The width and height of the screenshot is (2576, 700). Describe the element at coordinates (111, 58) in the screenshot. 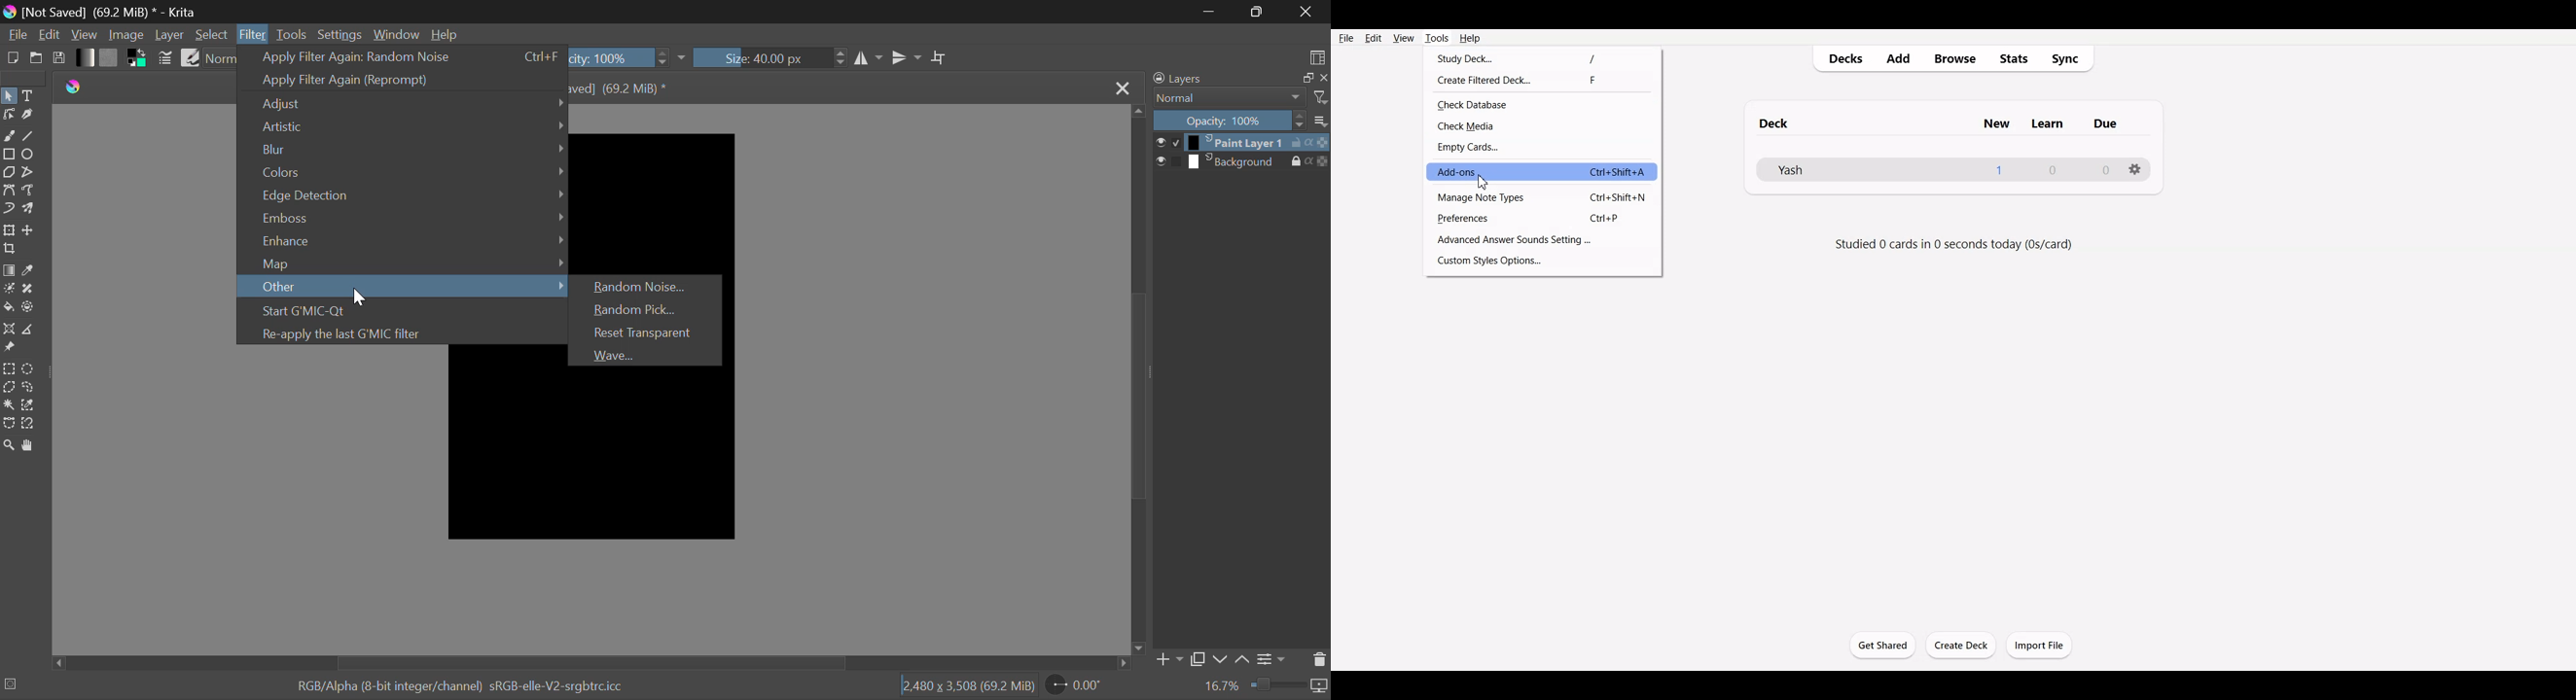

I see `Pattern` at that location.